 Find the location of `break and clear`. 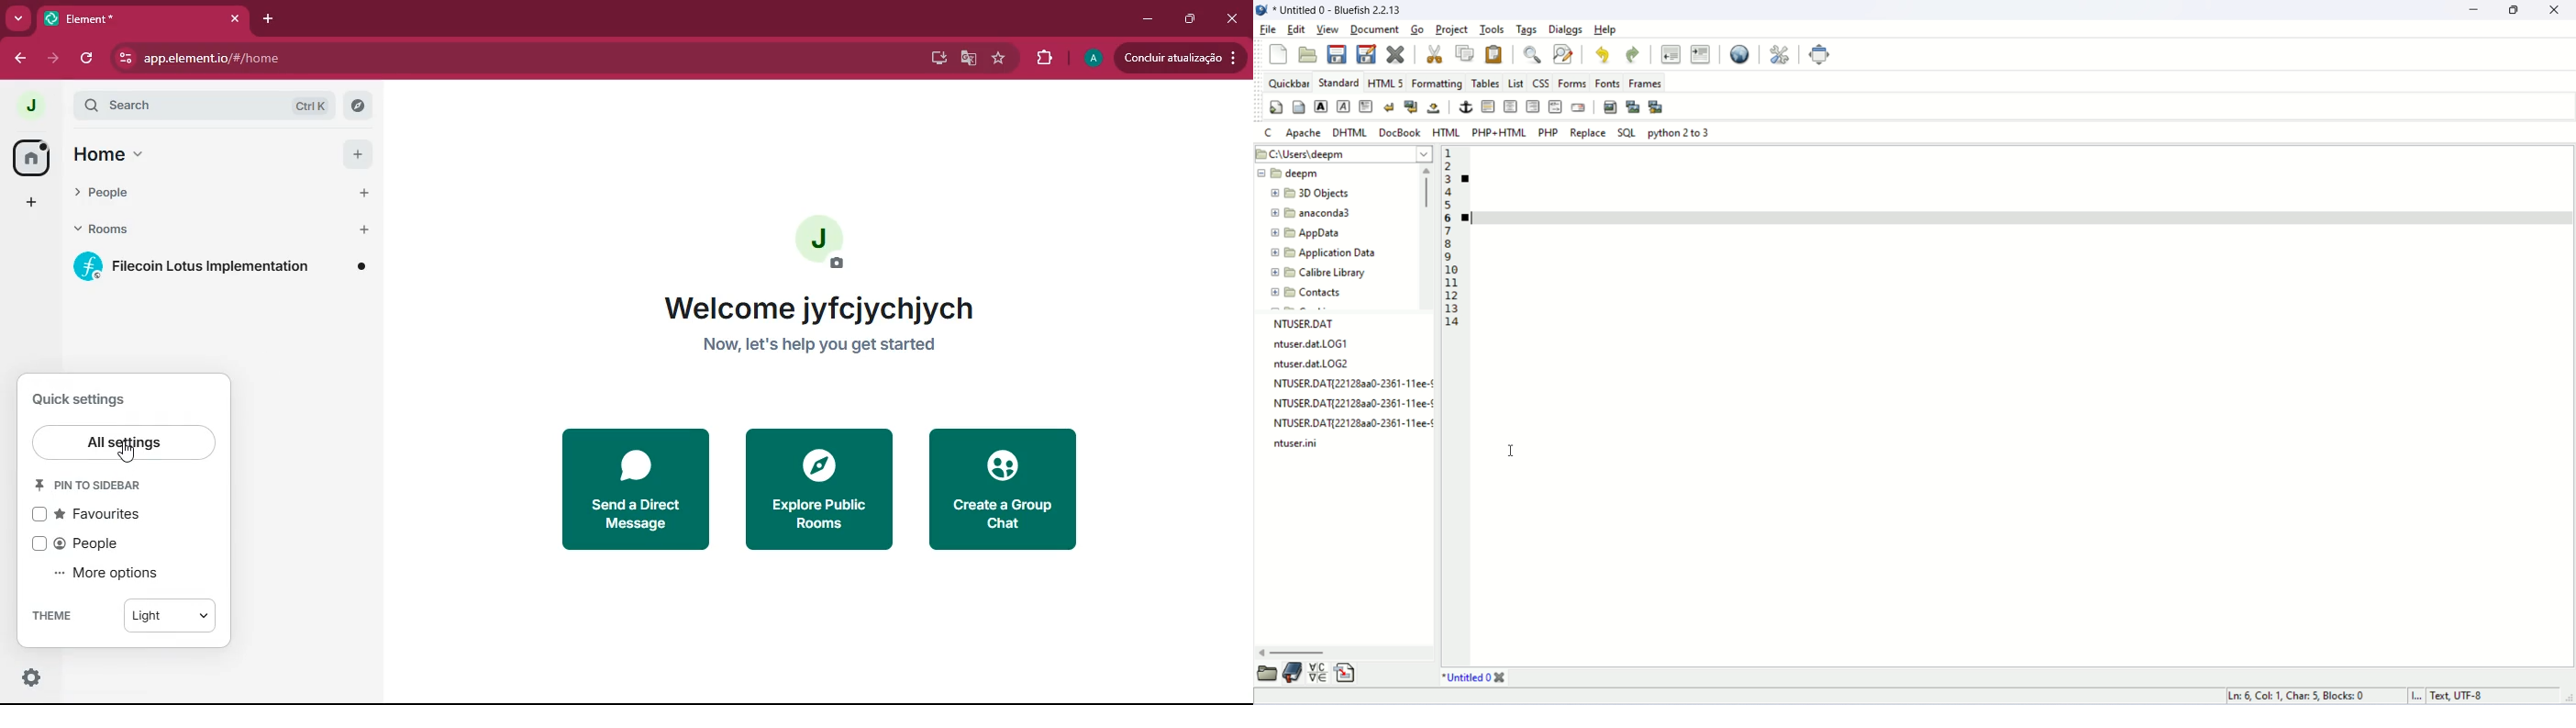

break and clear is located at coordinates (1412, 106).